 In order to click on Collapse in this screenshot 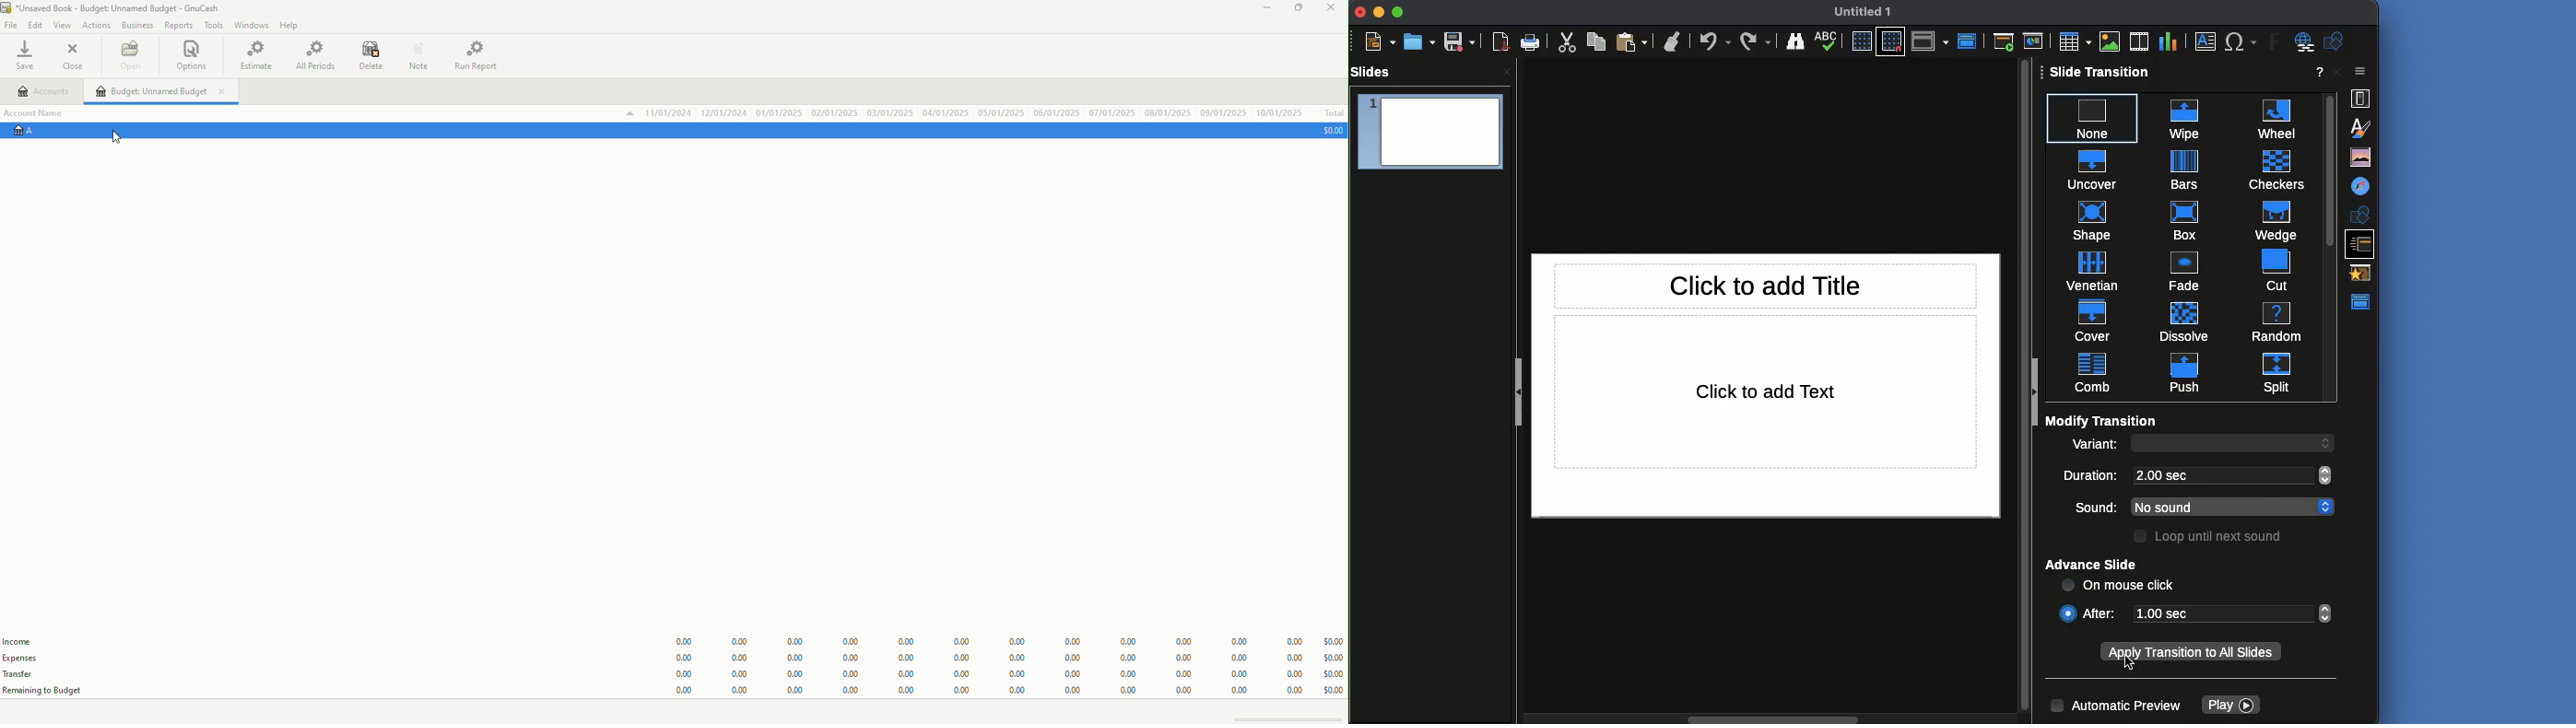, I will do `click(2038, 392)`.